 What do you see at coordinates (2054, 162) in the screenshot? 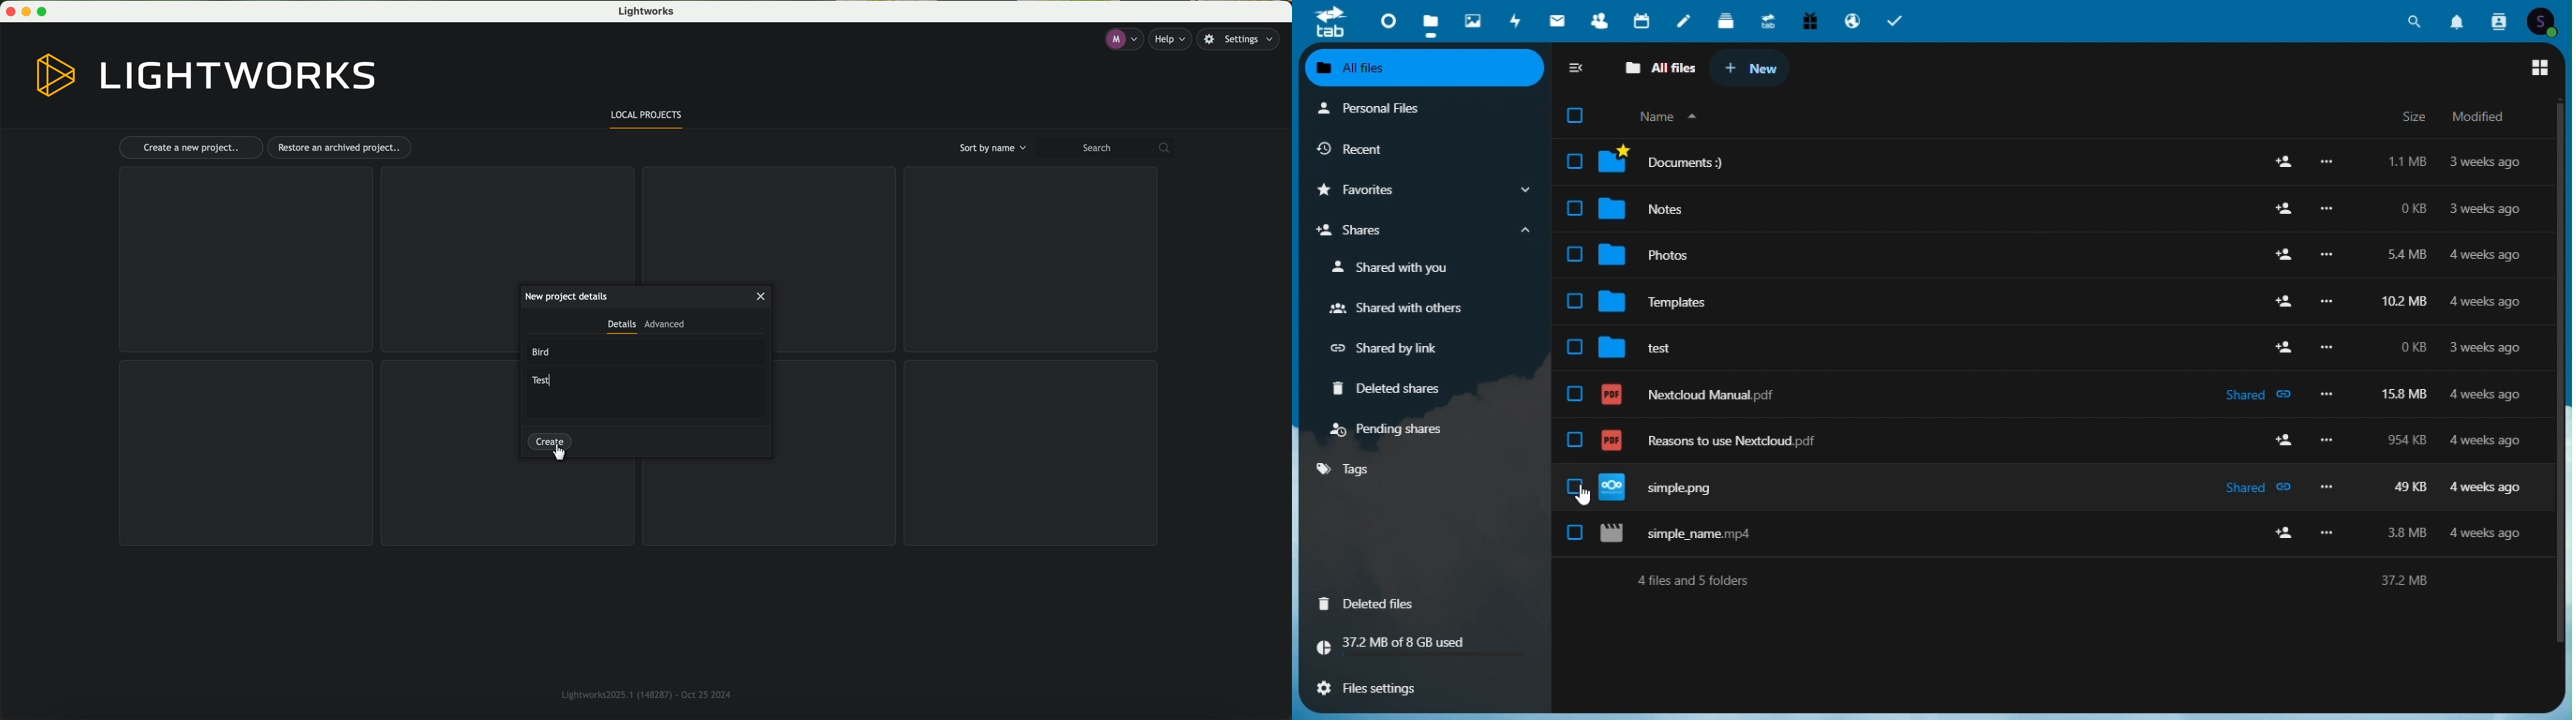
I see `files` at bounding box center [2054, 162].